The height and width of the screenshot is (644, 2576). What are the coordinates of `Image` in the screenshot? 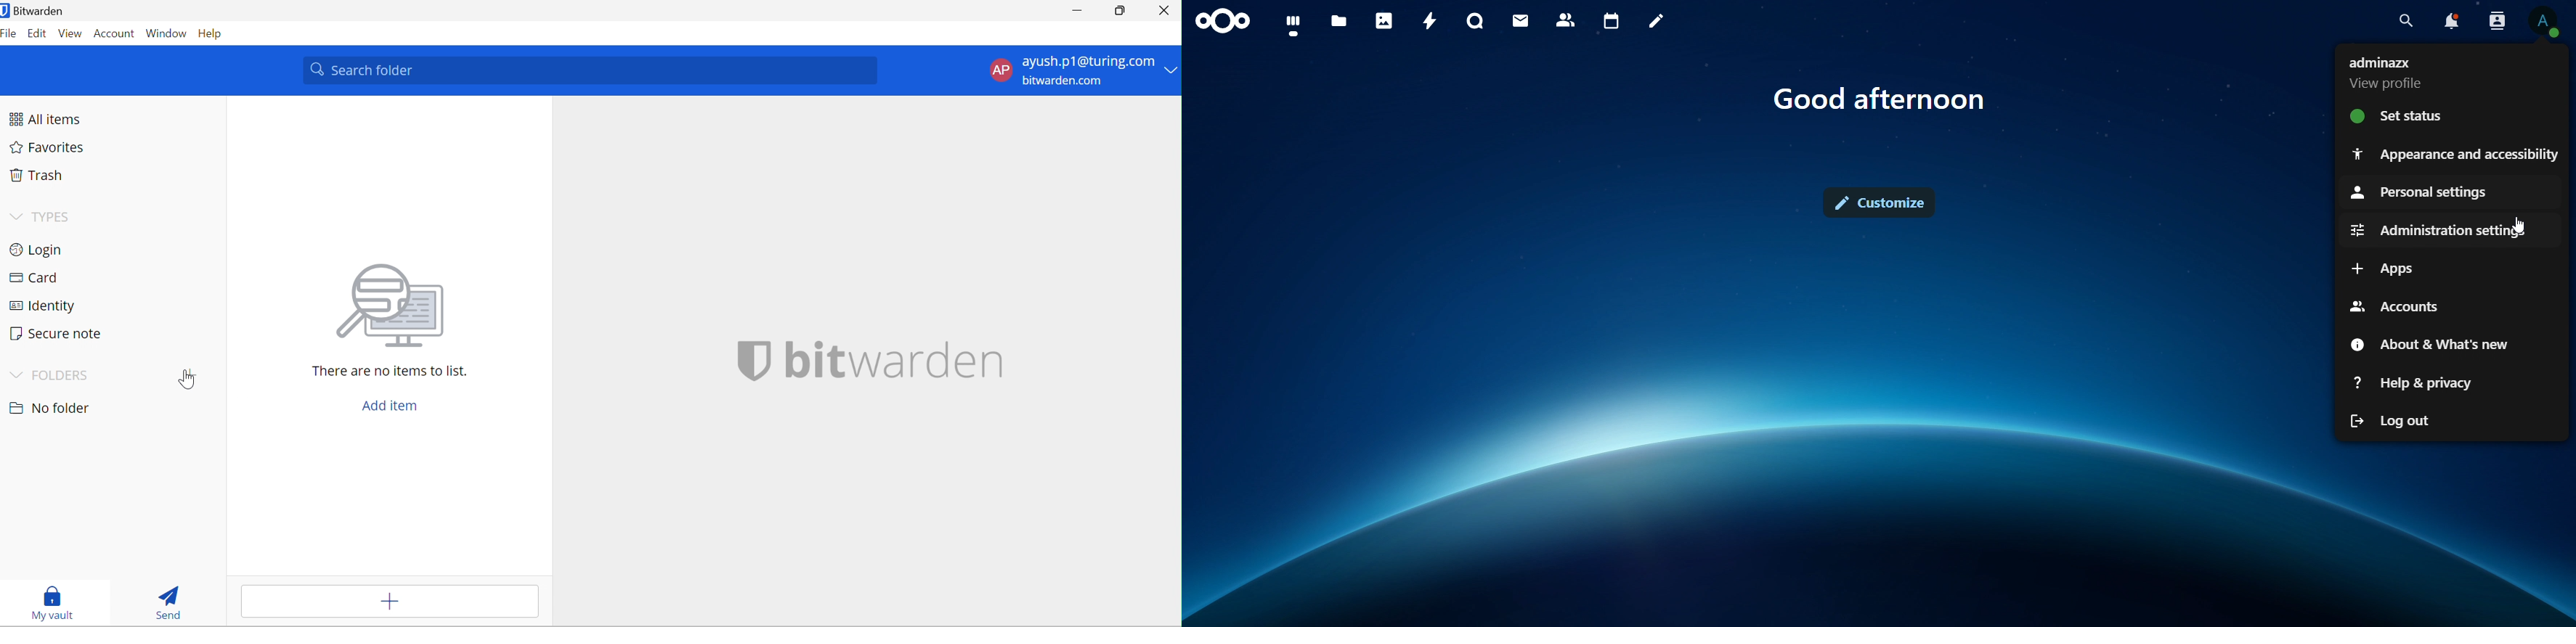 It's located at (394, 306).